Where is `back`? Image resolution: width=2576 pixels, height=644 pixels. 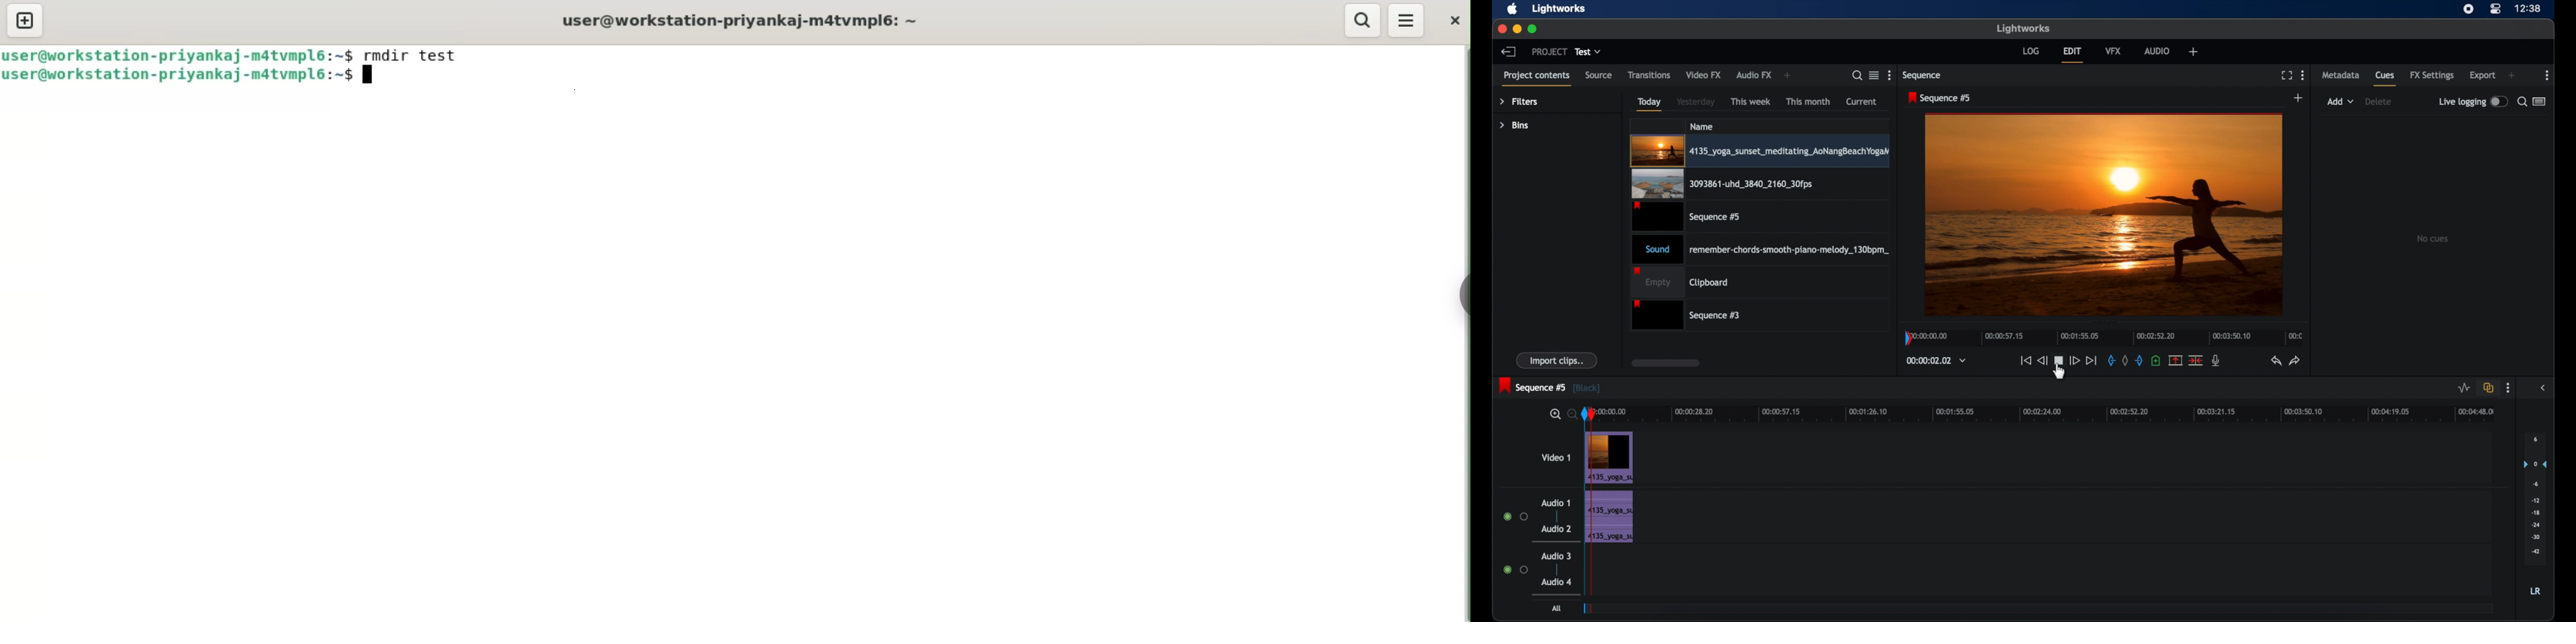
back is located at coordinates (1510, 52).